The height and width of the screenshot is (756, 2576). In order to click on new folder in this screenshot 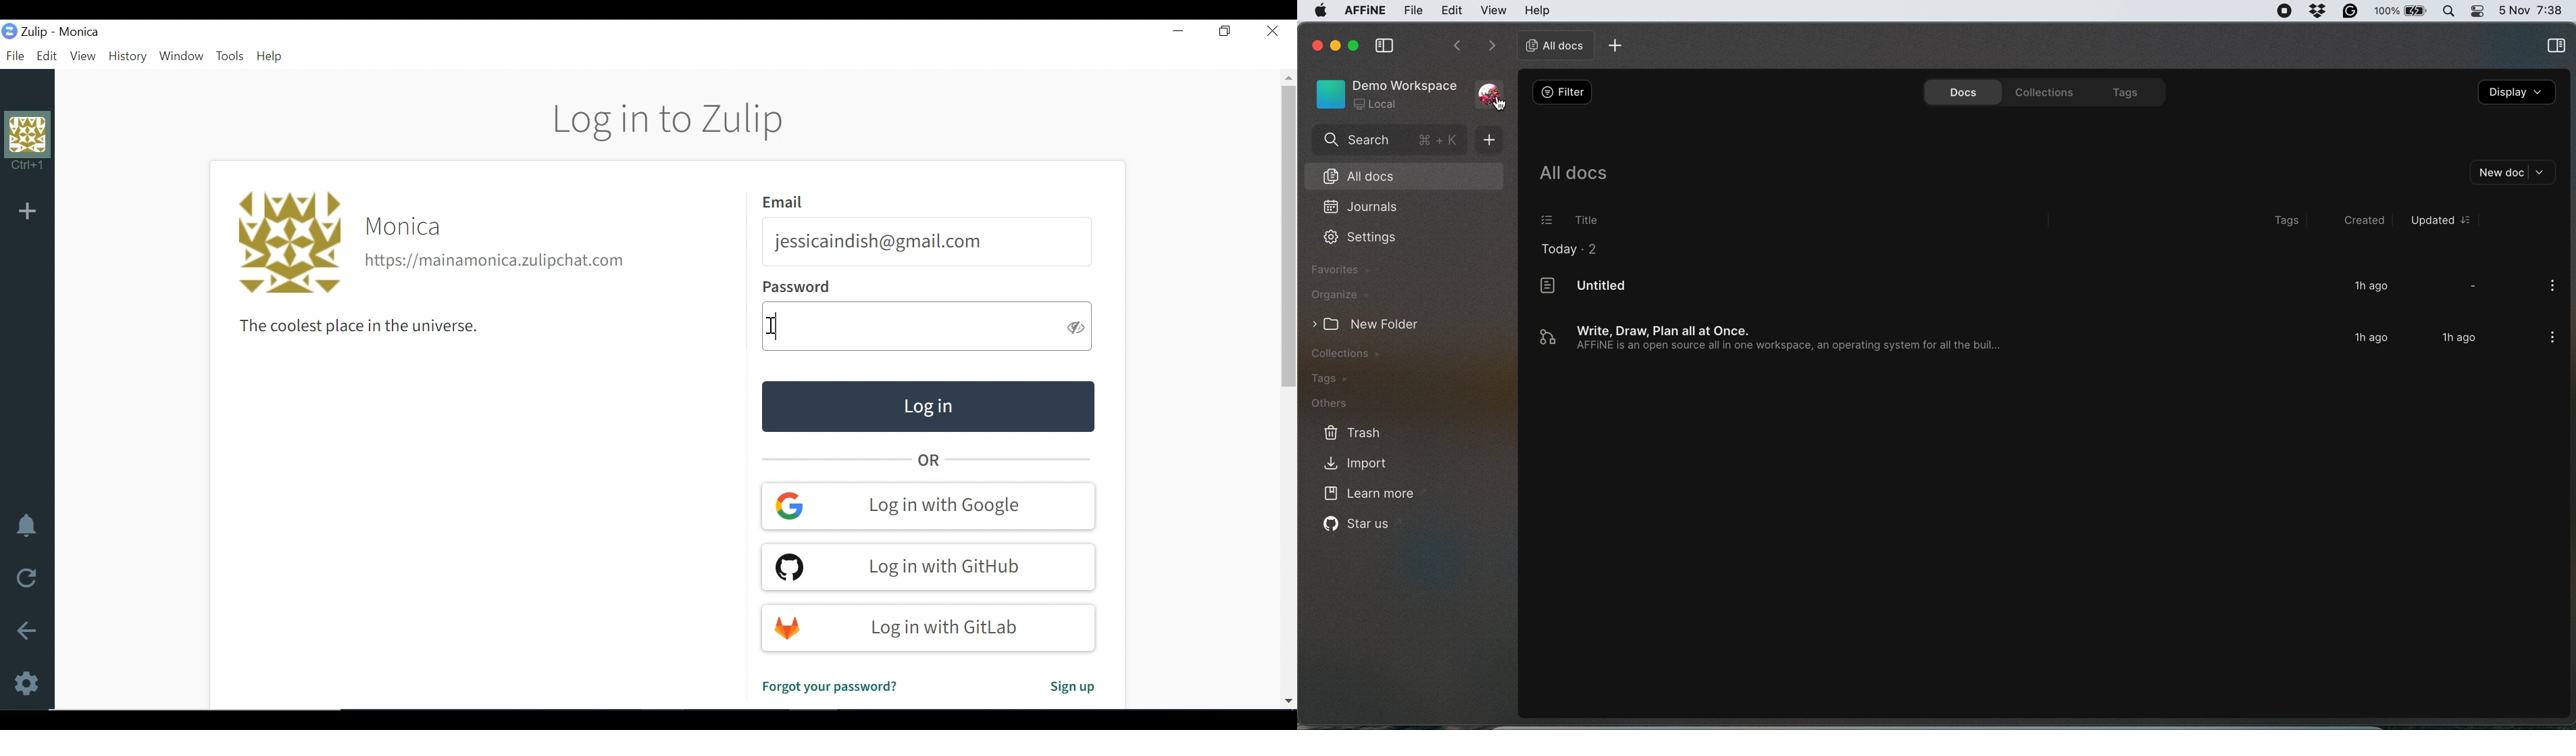, I will do `click(1377, 324)`.